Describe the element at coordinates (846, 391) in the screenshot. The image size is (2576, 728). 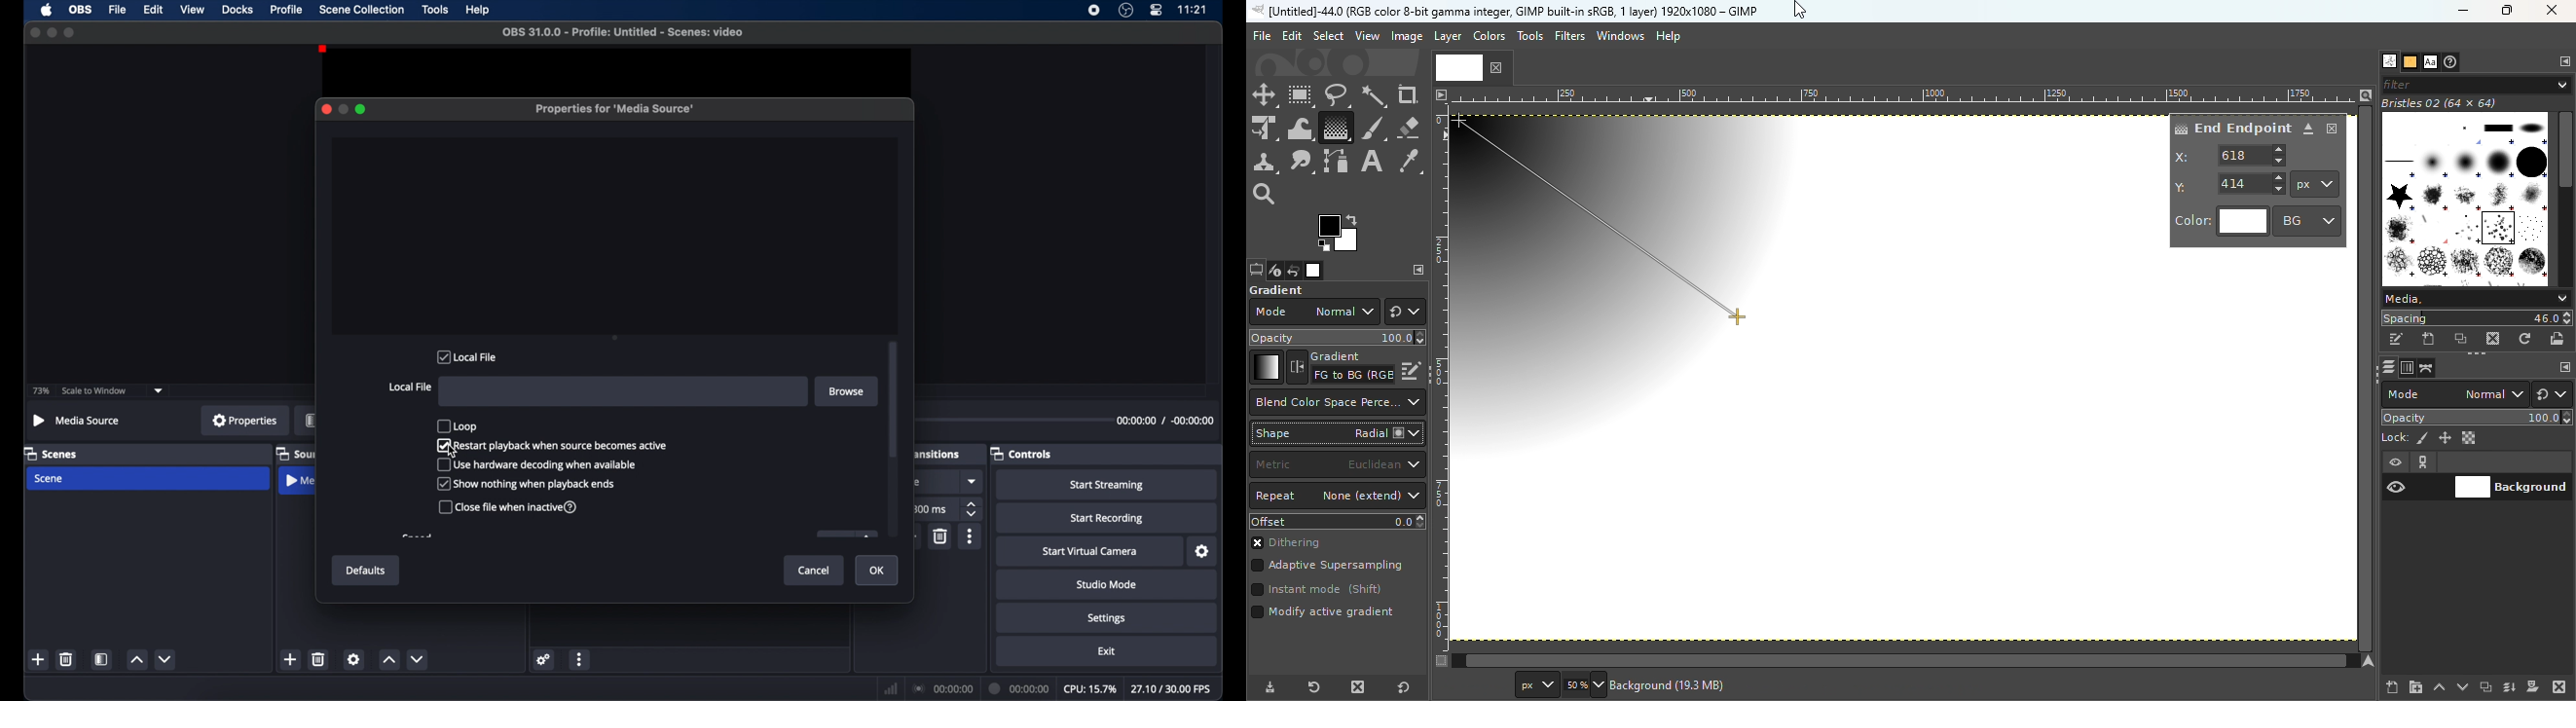
I see `browse` at that location.